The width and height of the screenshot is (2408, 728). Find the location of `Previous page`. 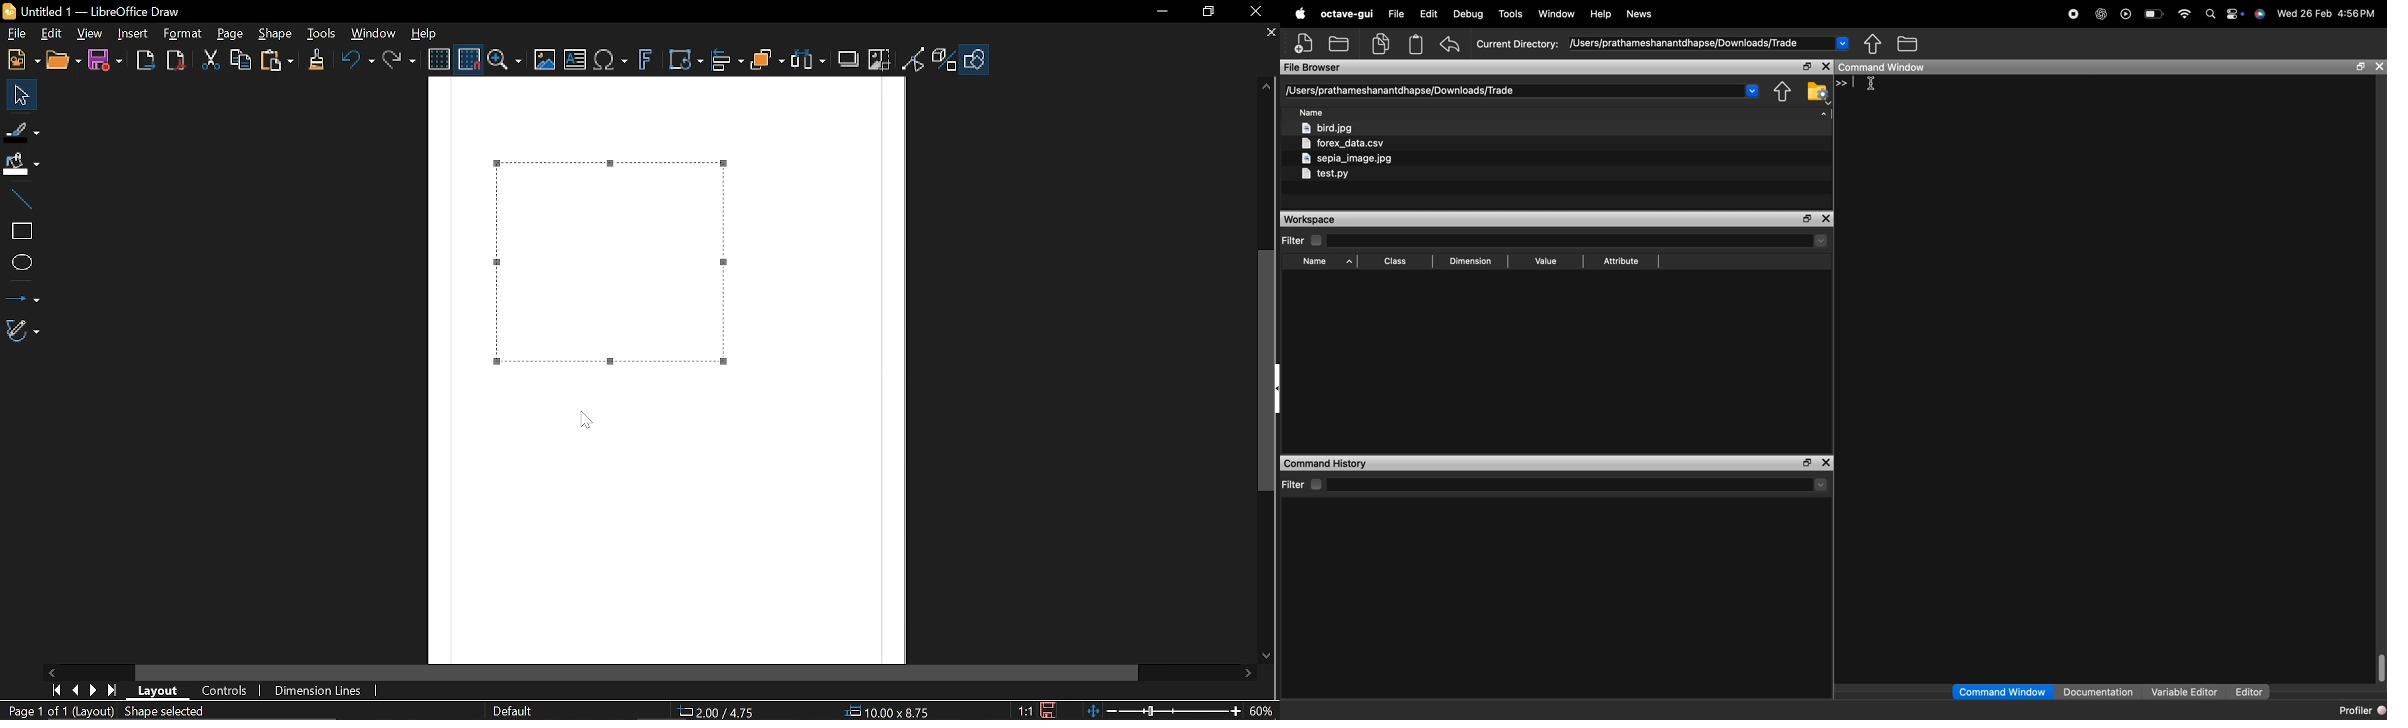

Previous page is located at coordinates (78, 689).